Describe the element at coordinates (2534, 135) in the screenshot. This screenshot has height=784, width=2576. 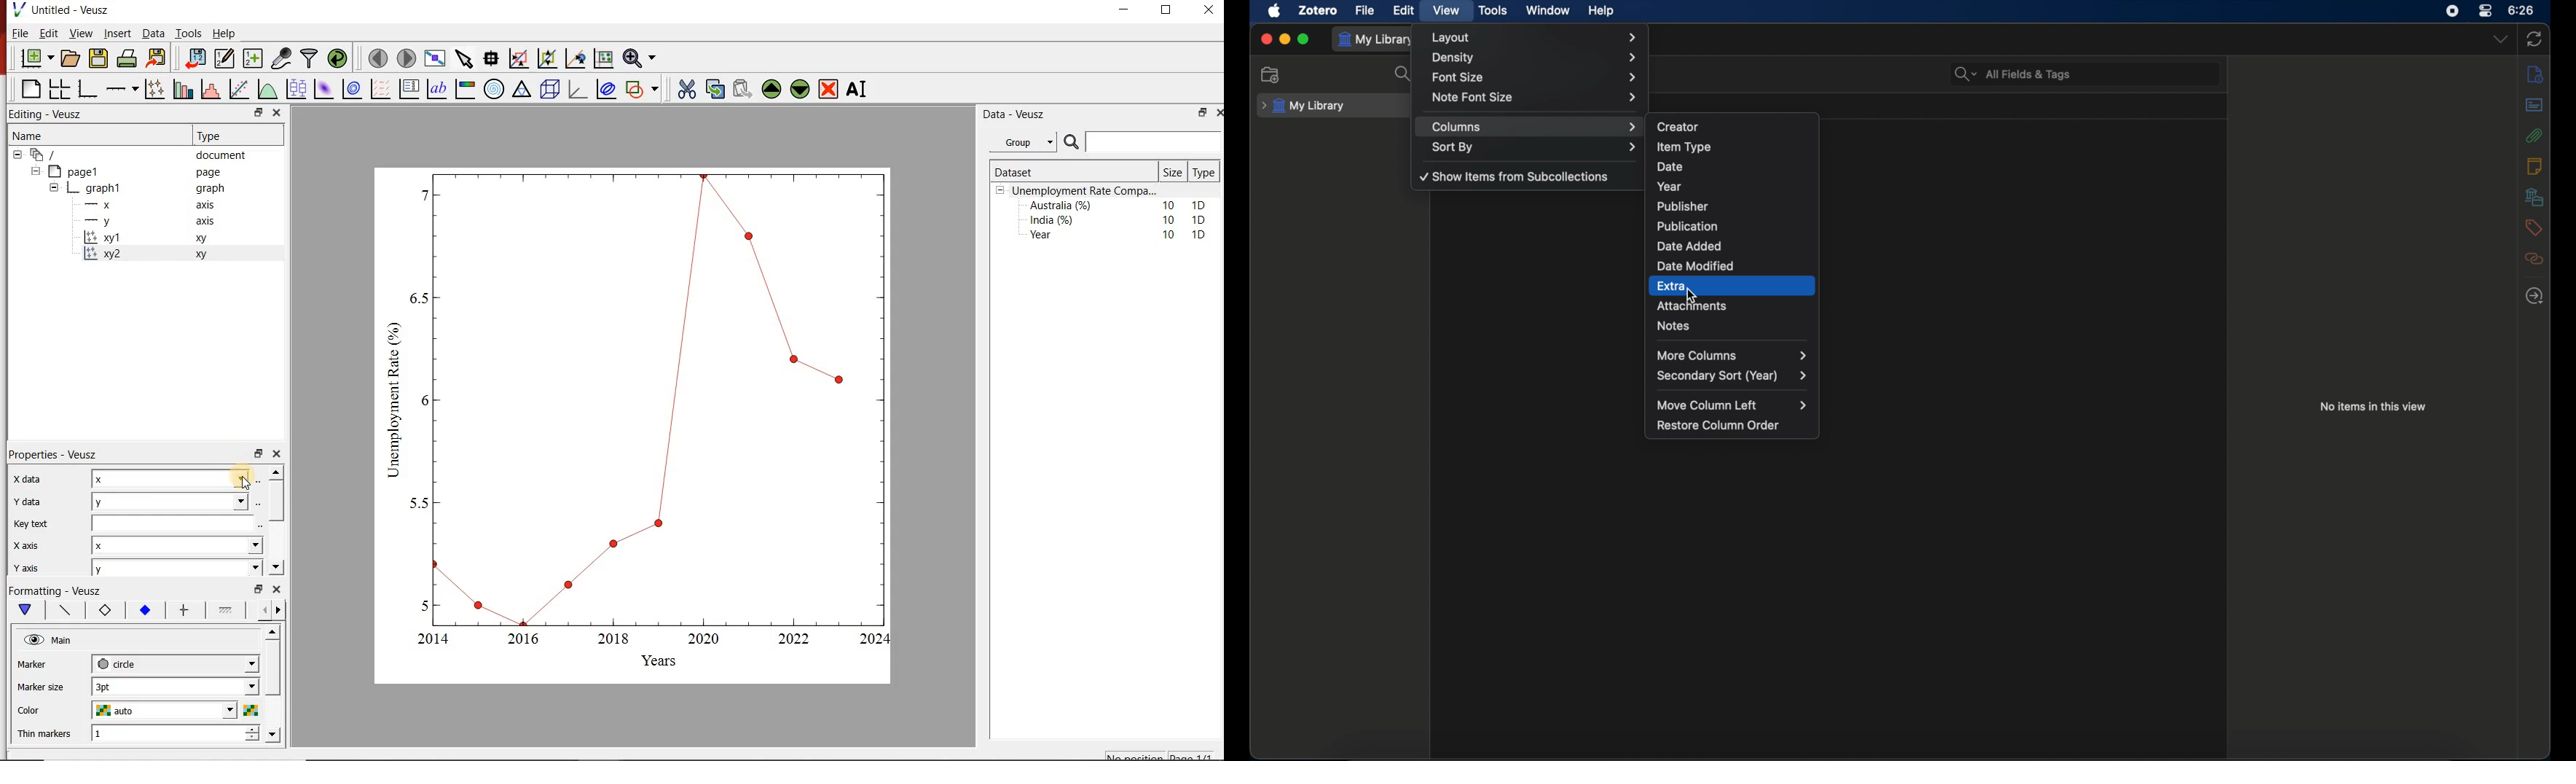
I see `attachments` at that location.